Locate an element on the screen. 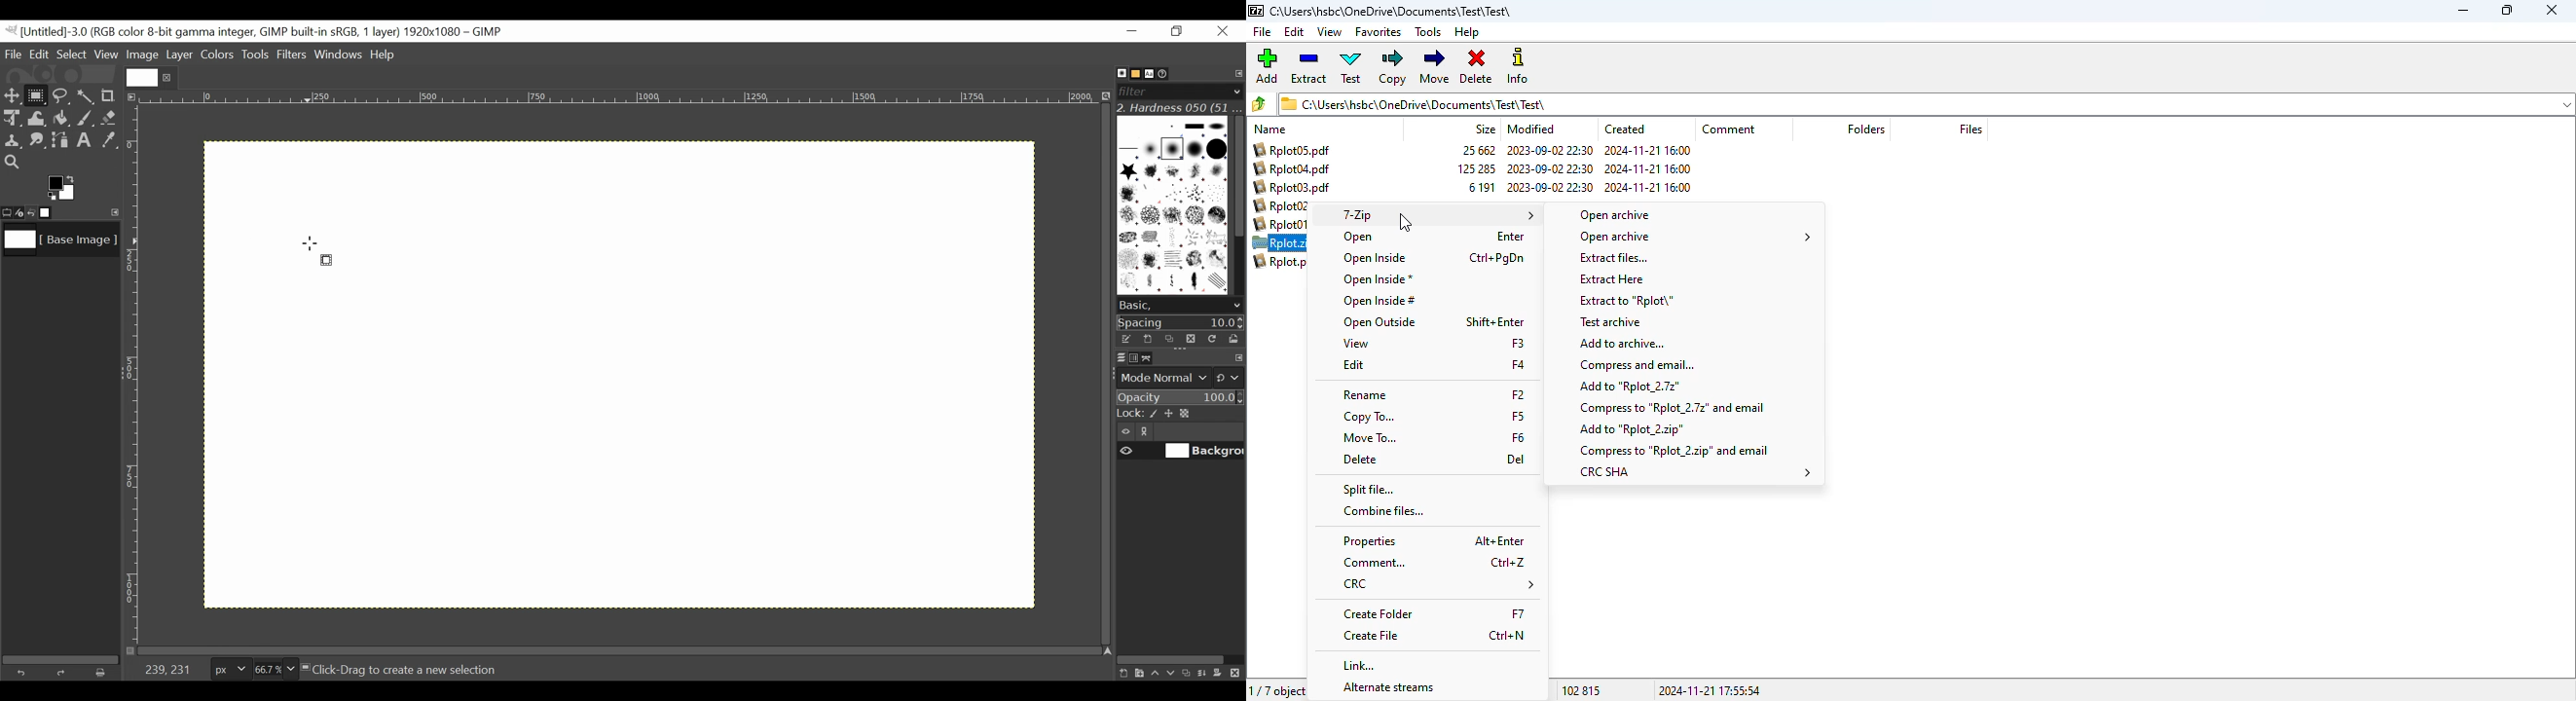 The image size is (2576, 728). View is located at coordinates (106, 55).